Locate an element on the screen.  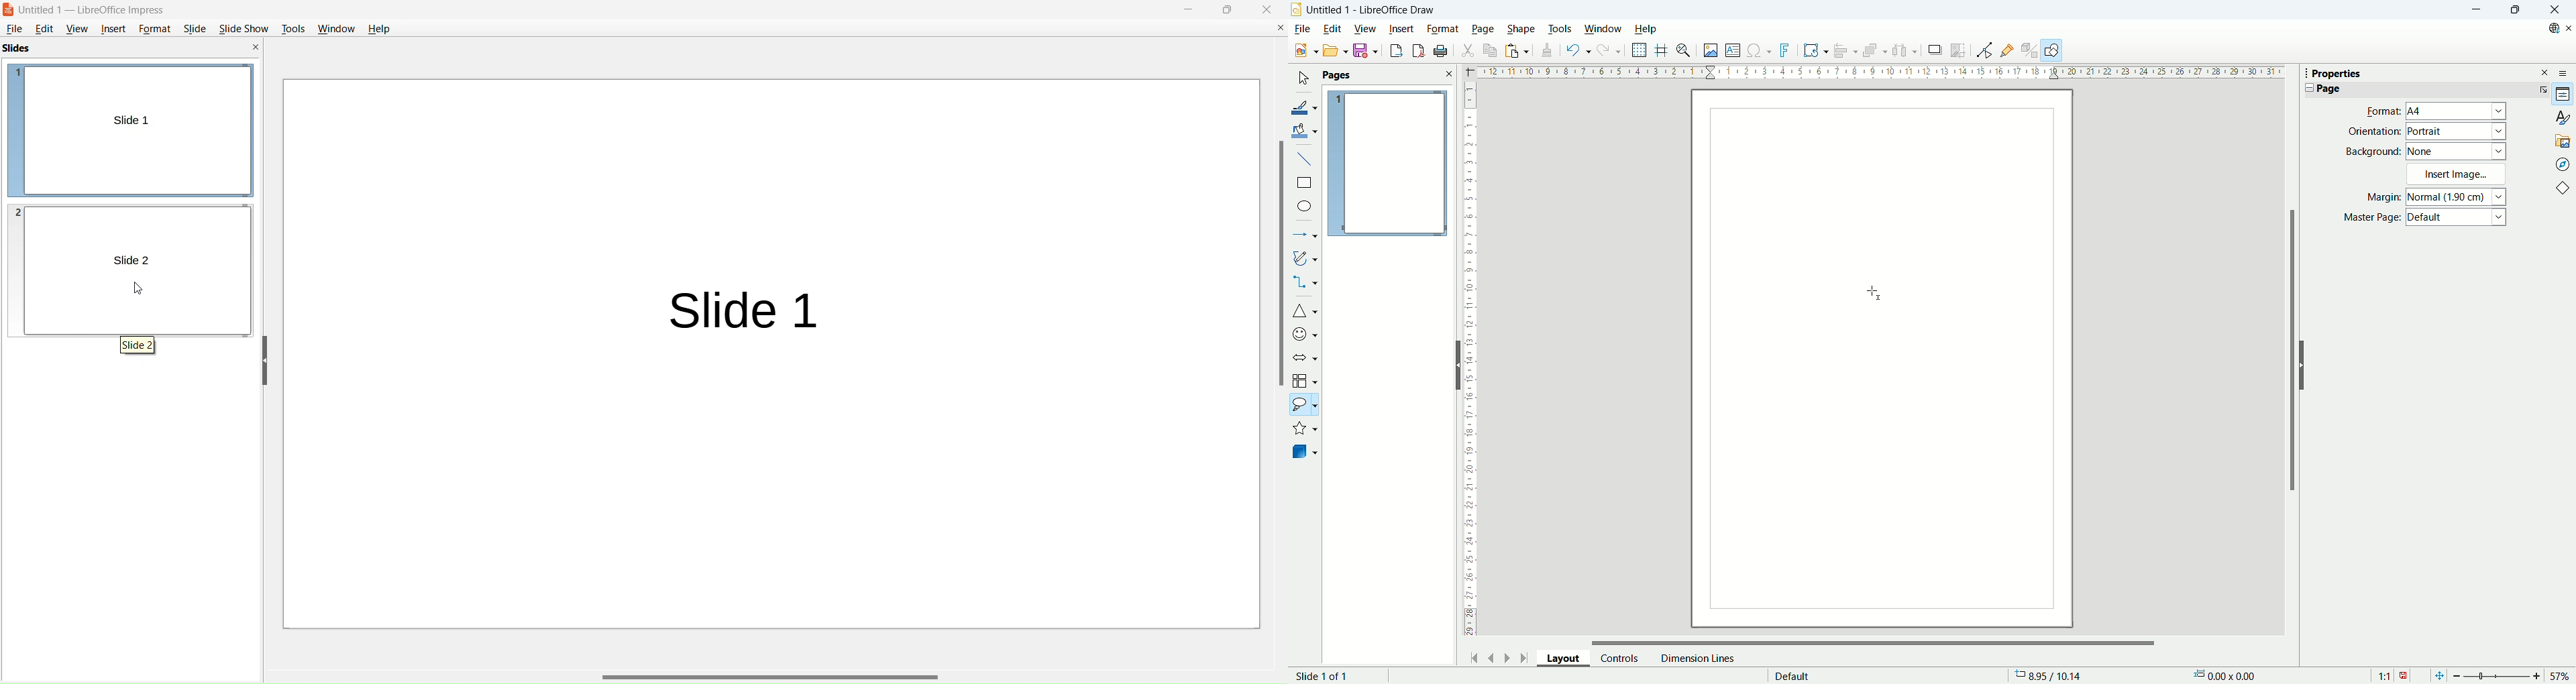
cursor is located at coordinates (142, 291).